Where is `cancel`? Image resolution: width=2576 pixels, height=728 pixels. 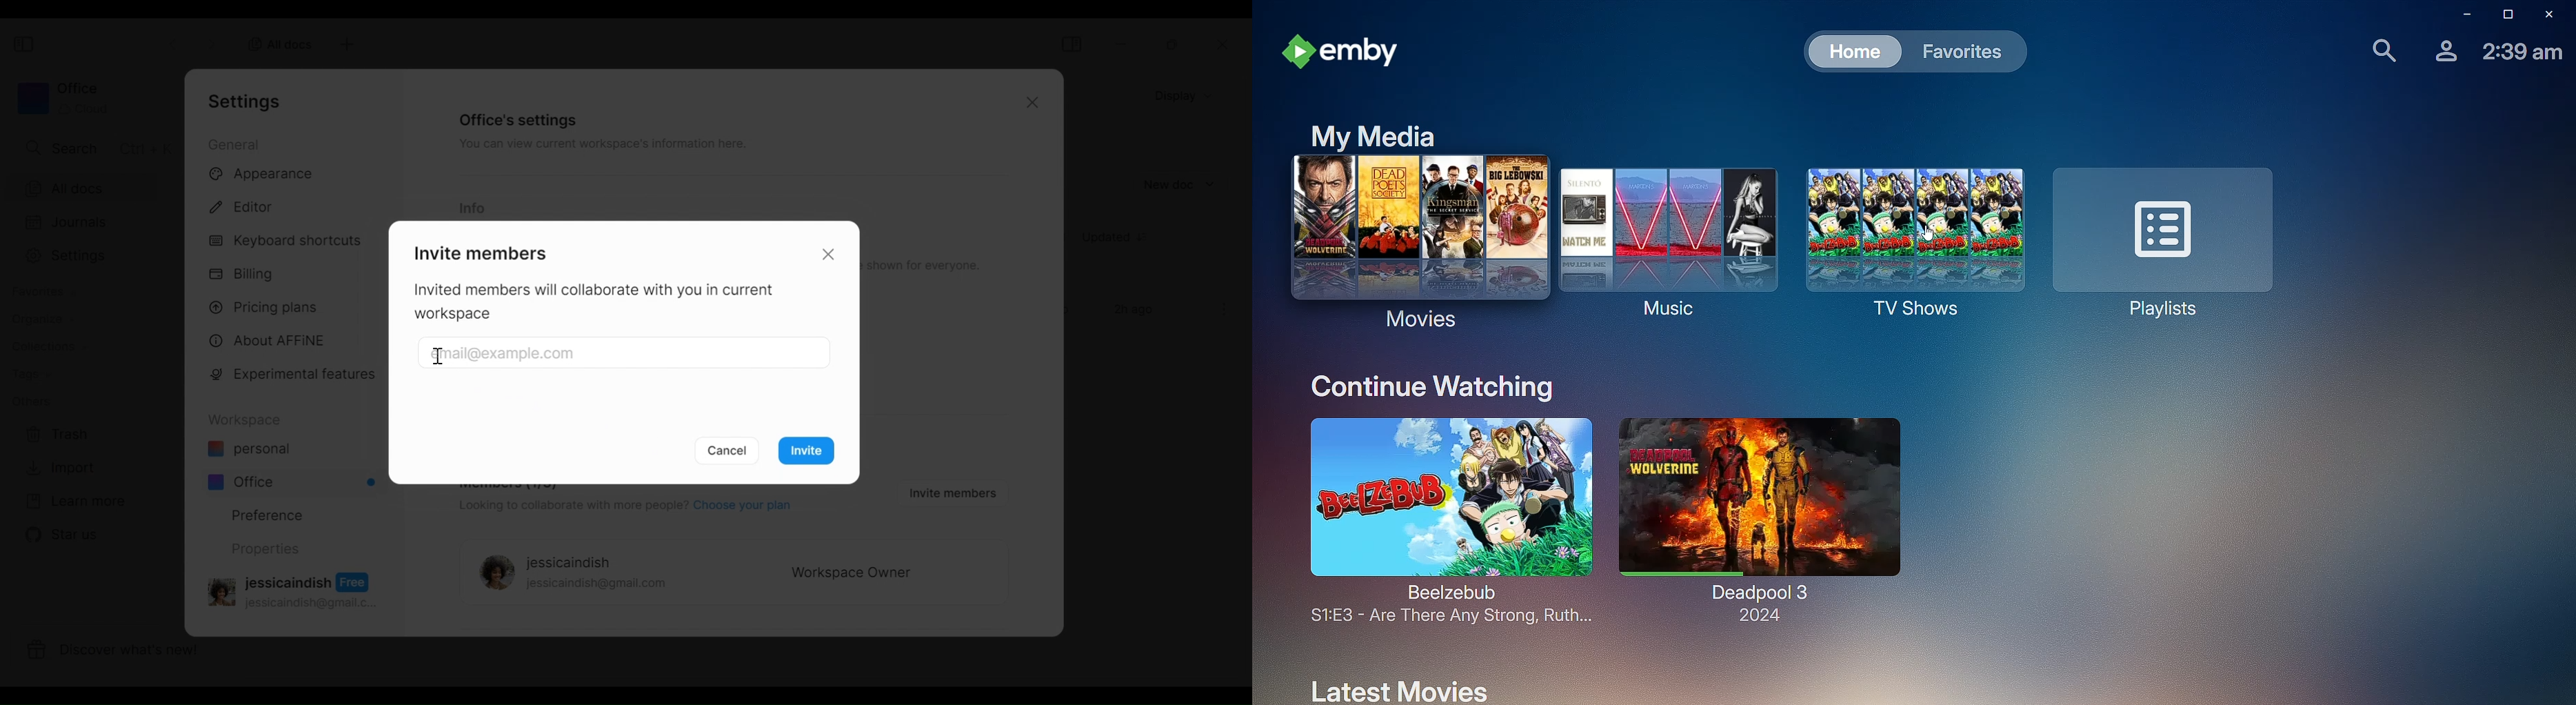
cancel is located at coordinates (729, 450).